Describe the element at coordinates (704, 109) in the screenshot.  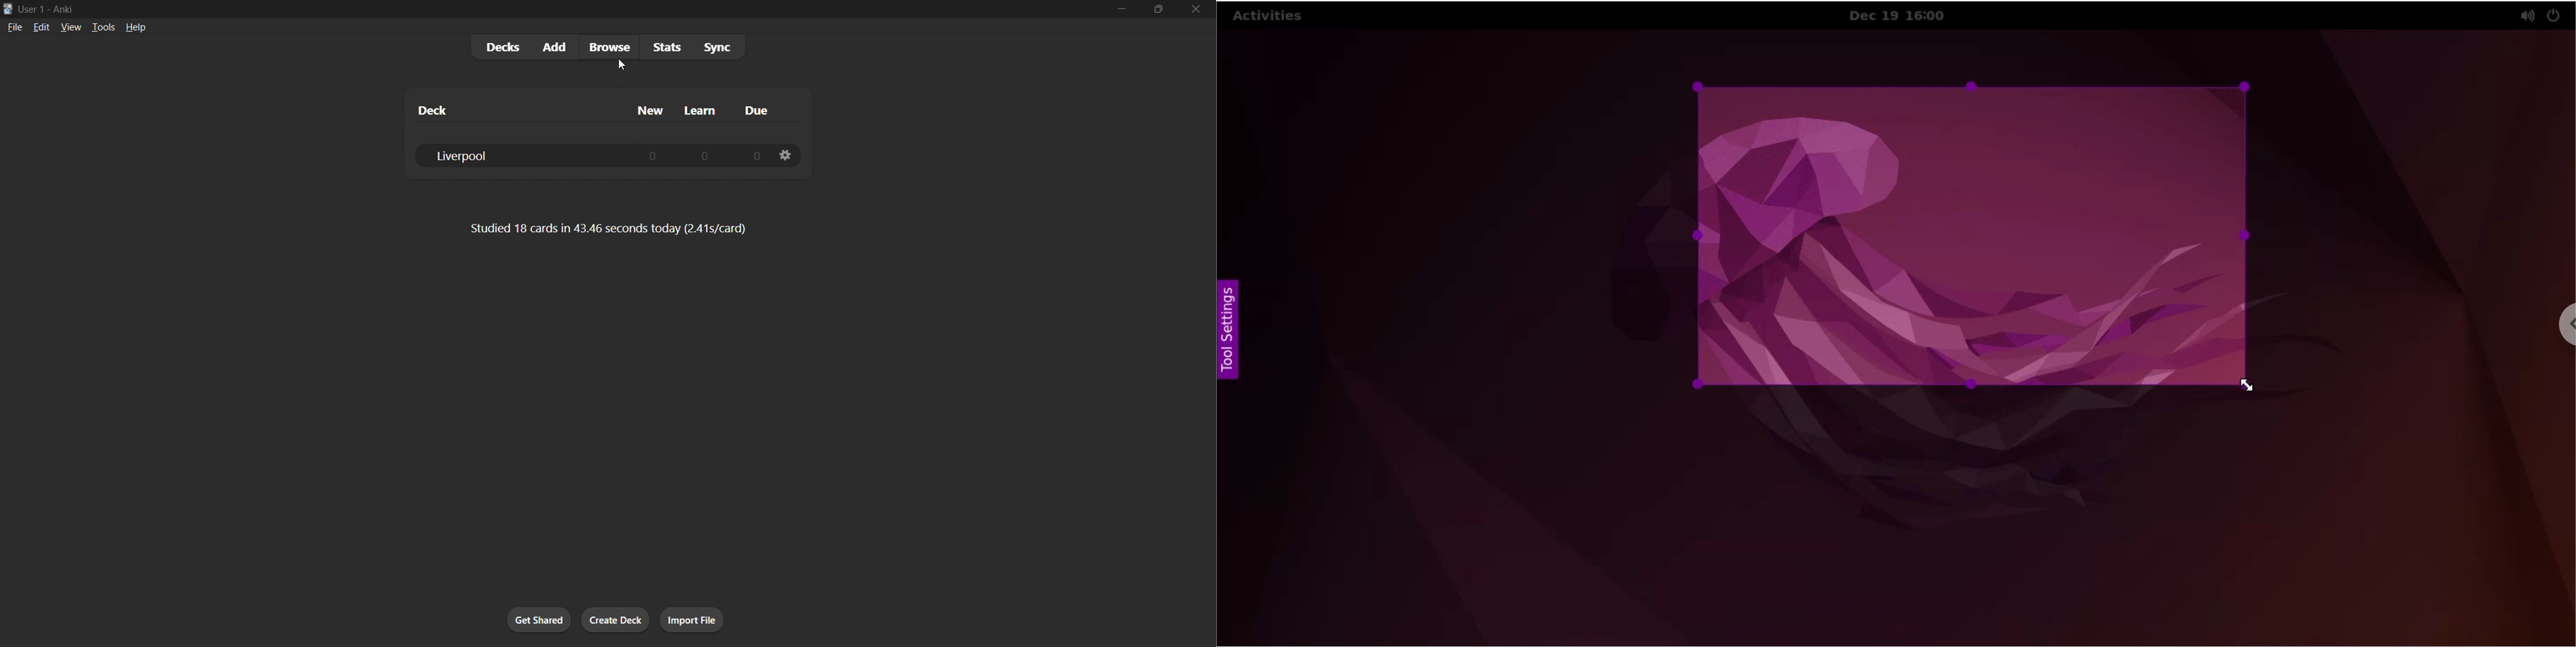
I see `learn column` at that location.